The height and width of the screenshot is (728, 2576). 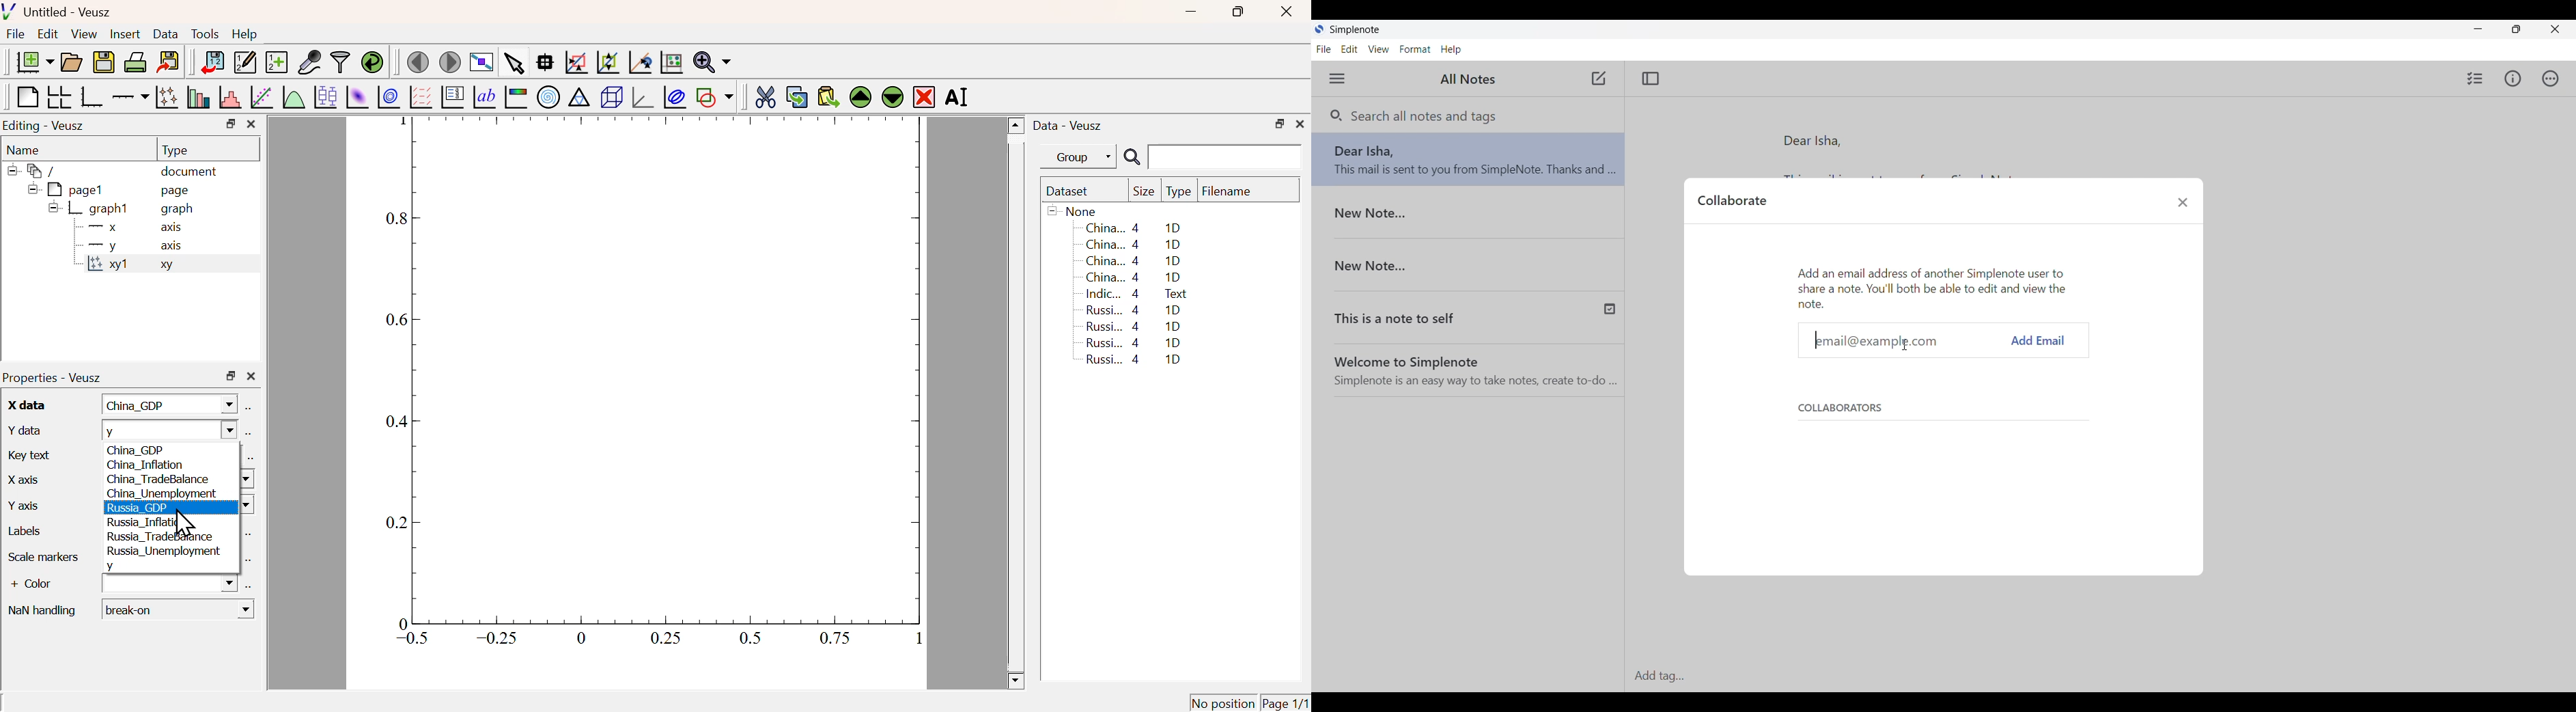 I want to click on Select using dataset Browser, so click(x=251, y=409).